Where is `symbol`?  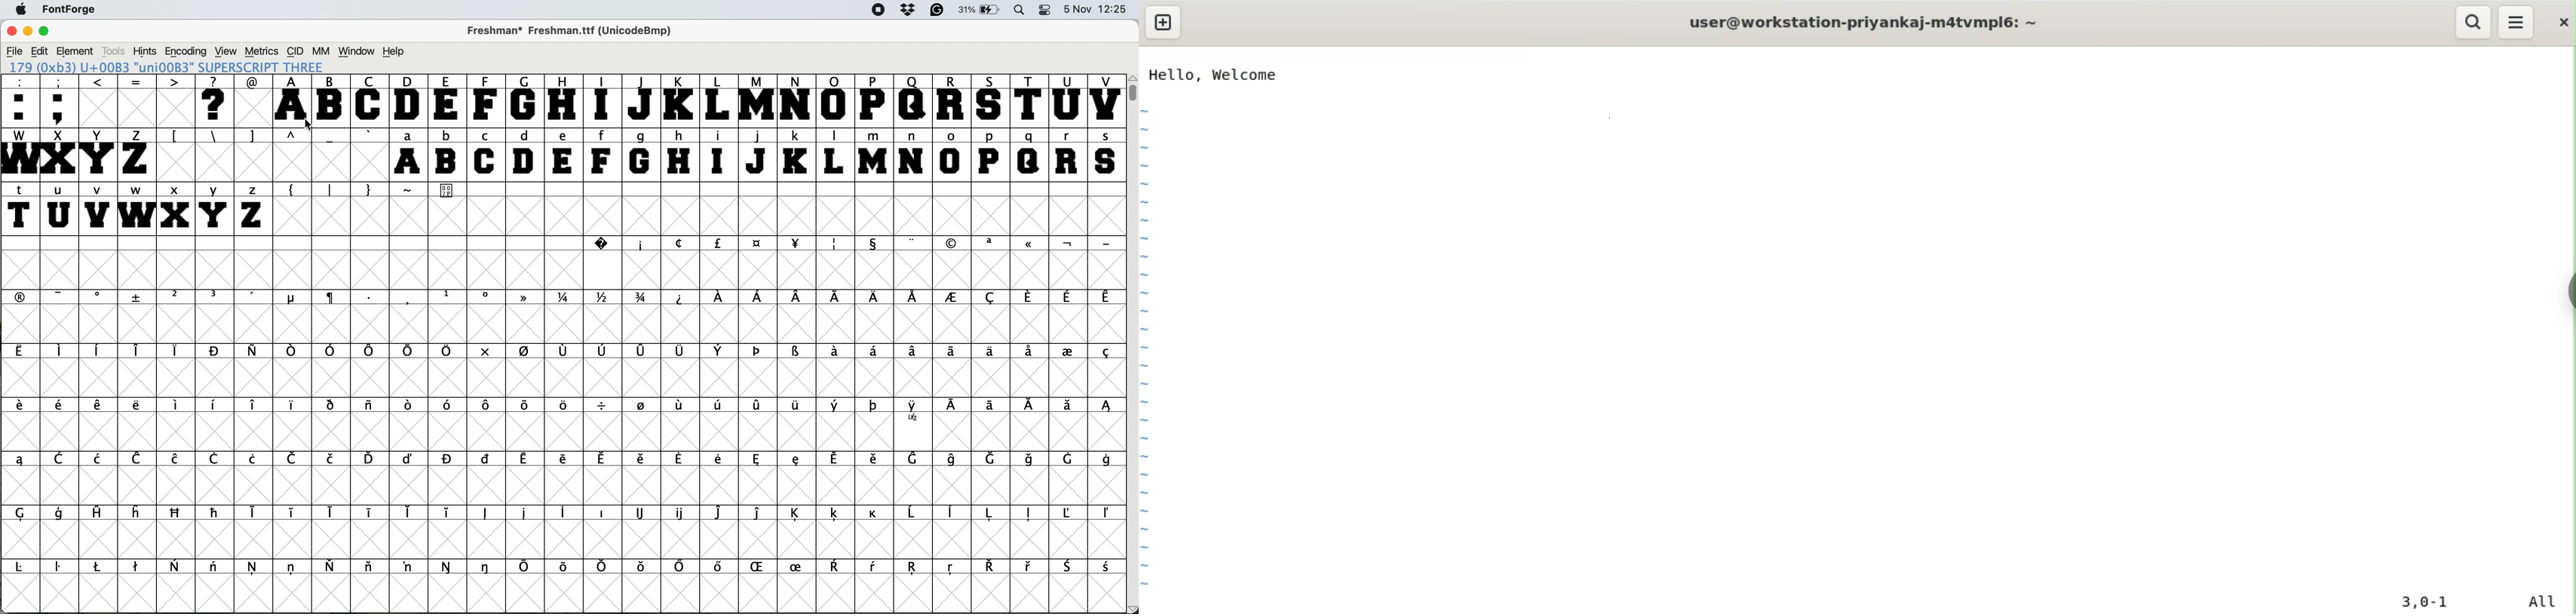 symbol is located at coordinates (408, 353).